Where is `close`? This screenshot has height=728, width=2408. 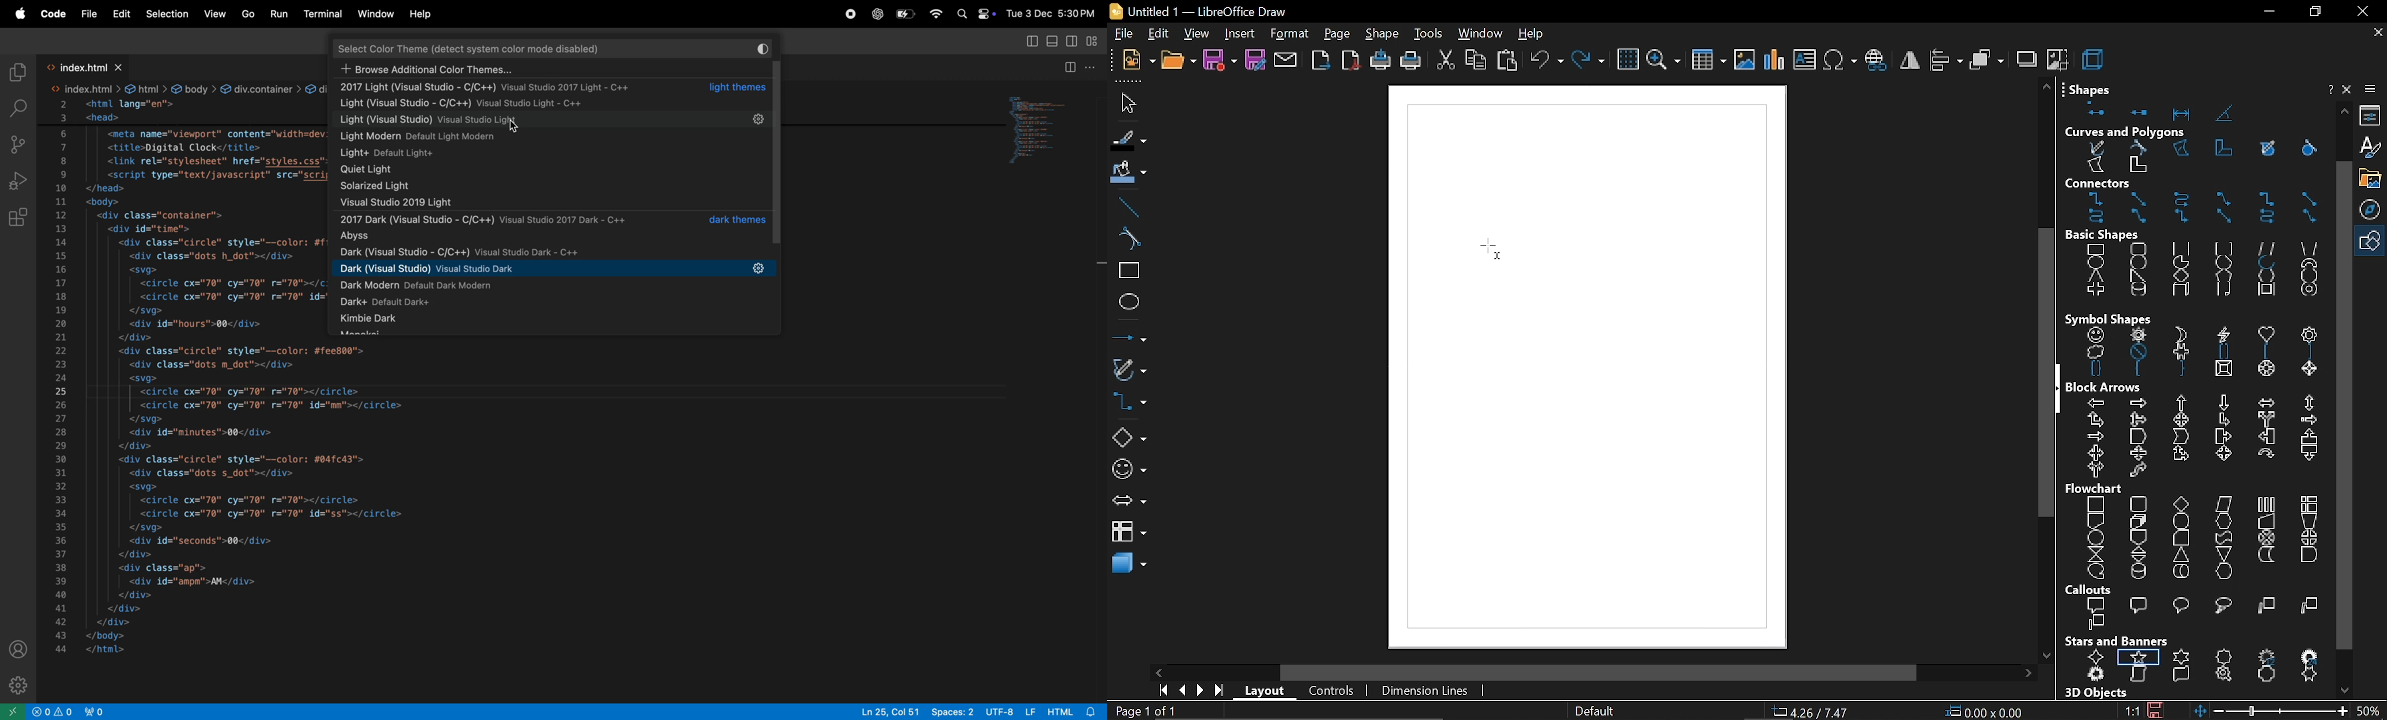 close is located at coordinates (2350, 89).